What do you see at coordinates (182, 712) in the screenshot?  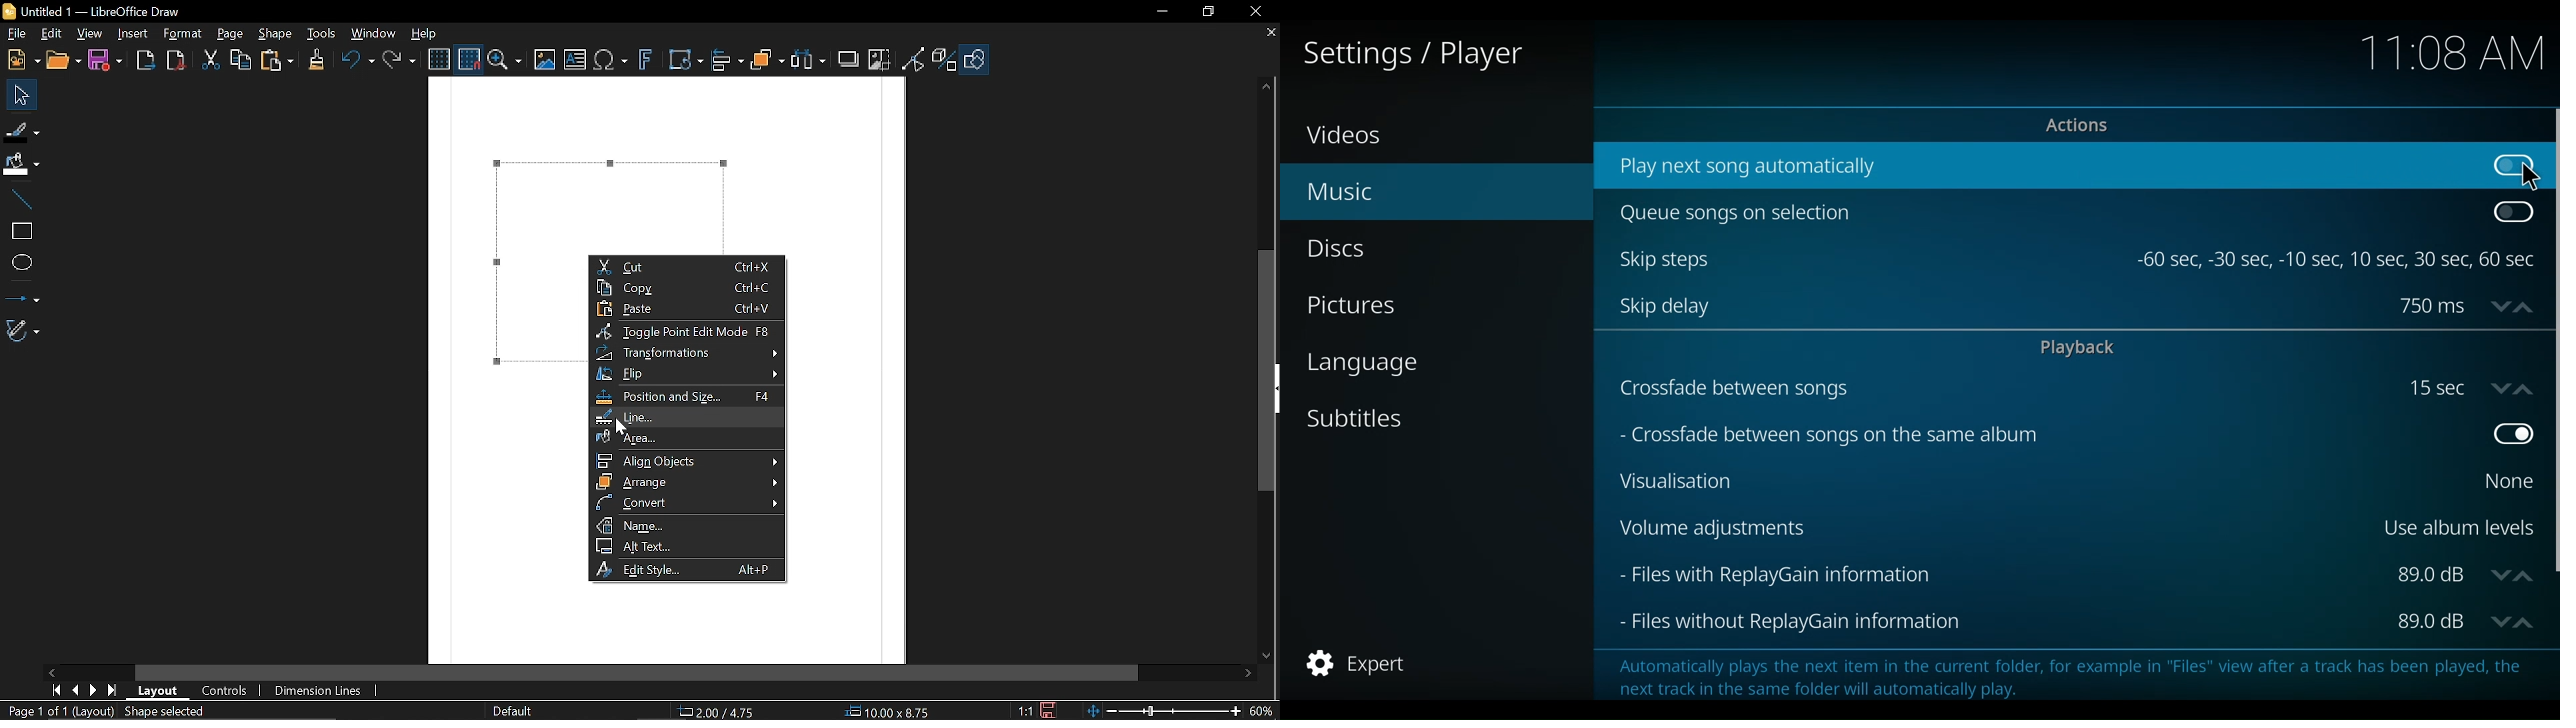 I see `Shape selected` at bounding box center [182, 712].